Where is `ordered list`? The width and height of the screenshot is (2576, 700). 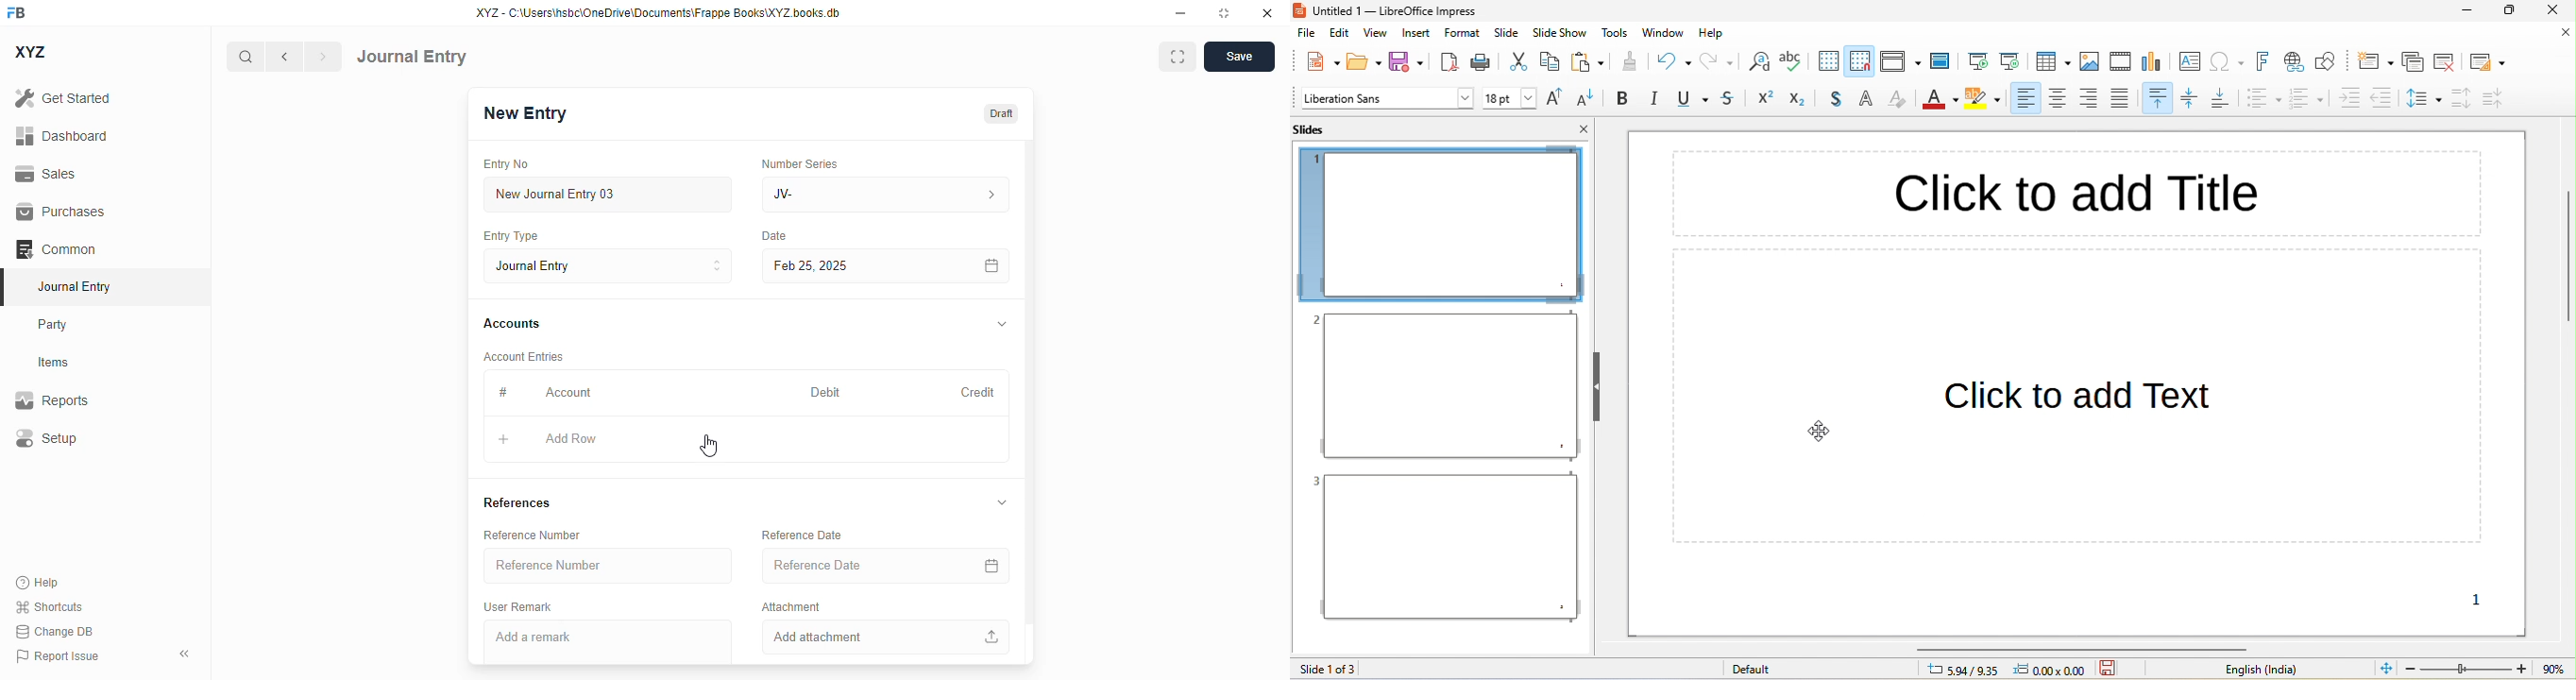 ordered list is located at coordinates (2307, 100).